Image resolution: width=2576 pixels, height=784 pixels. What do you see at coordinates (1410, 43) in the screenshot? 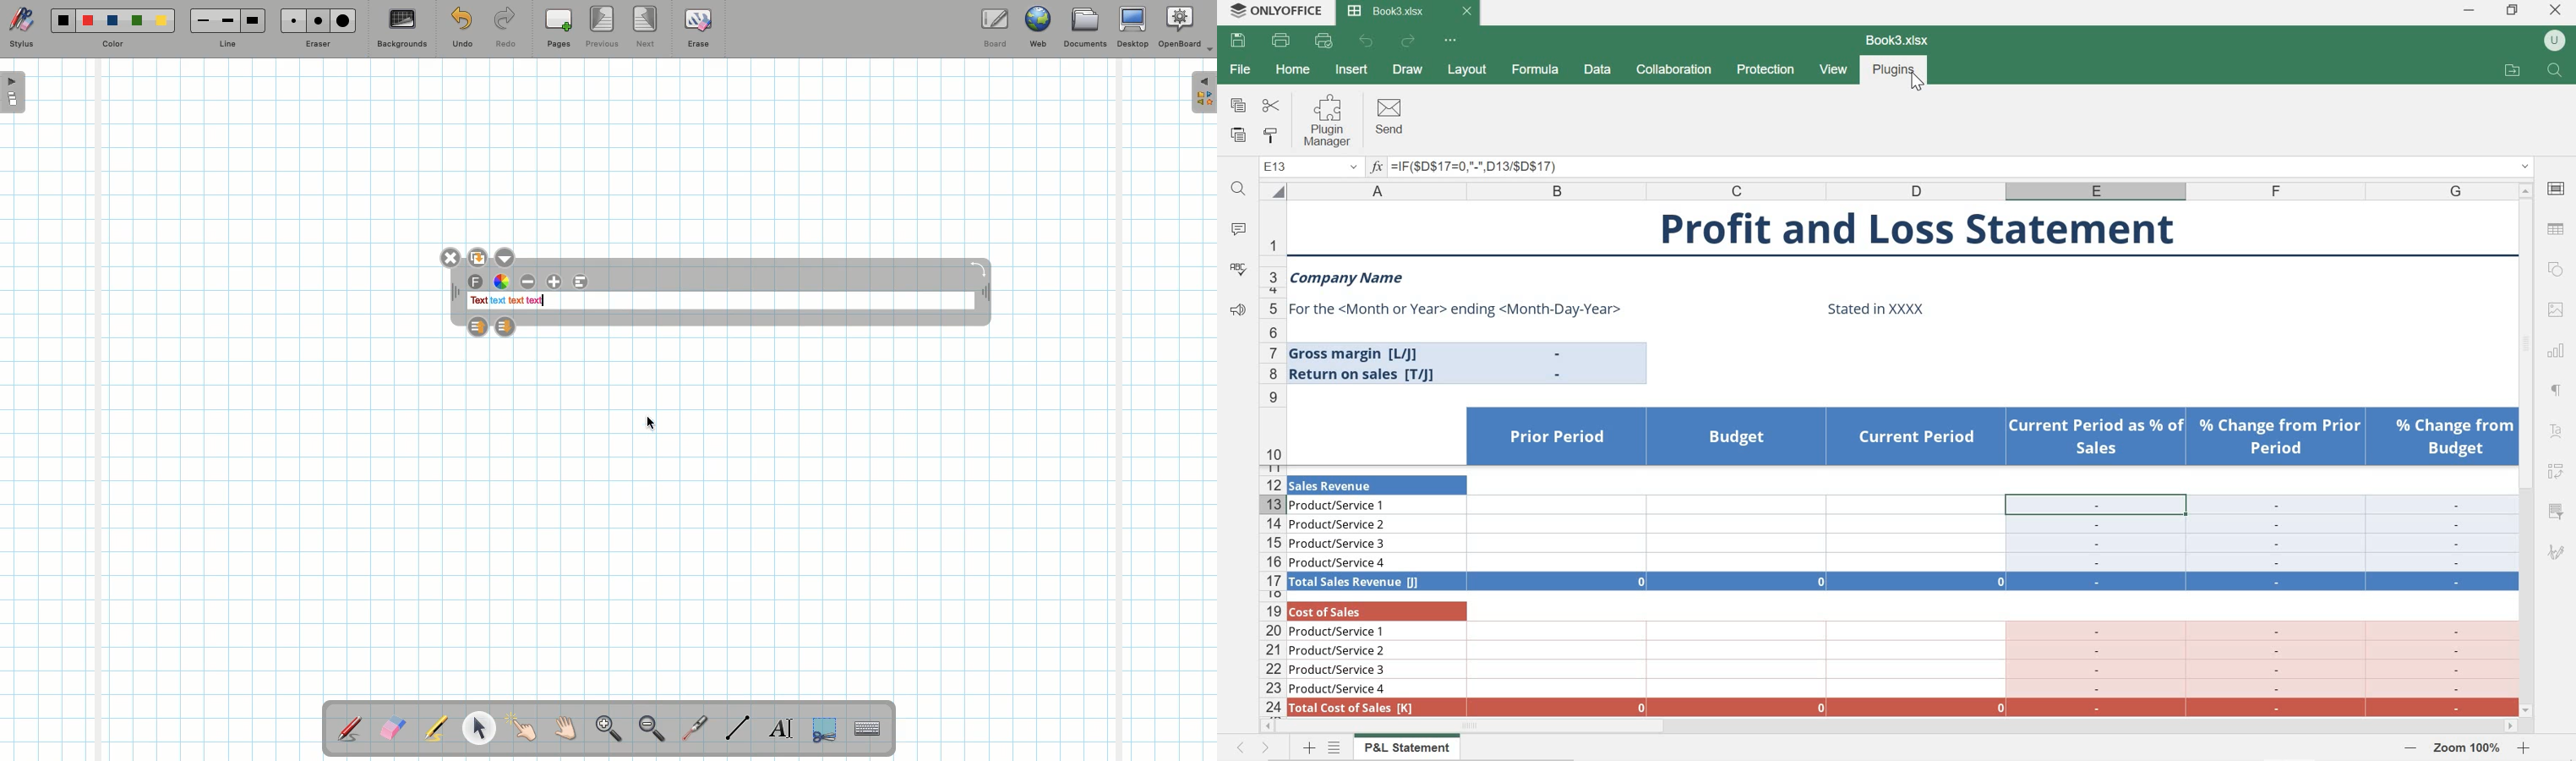
I see `redo` at bounding box center [1410, 43].